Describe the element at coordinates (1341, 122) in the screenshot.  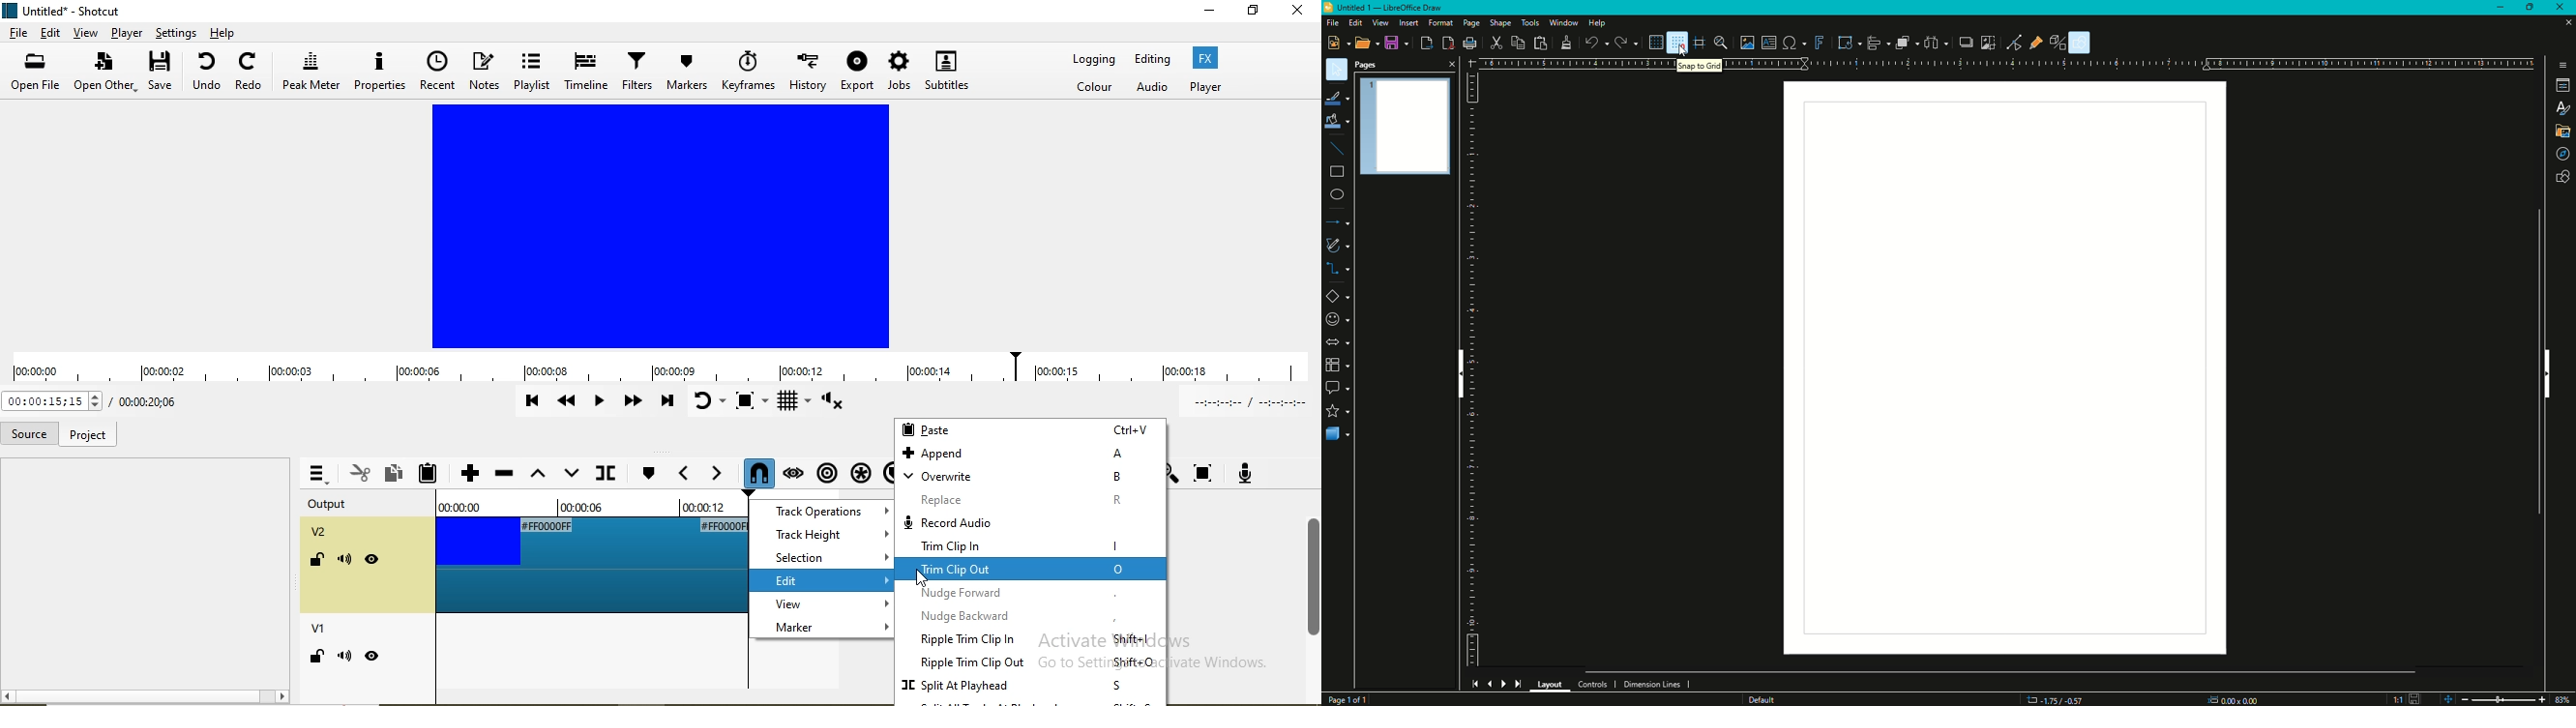
I see `Fill Color` at that location.